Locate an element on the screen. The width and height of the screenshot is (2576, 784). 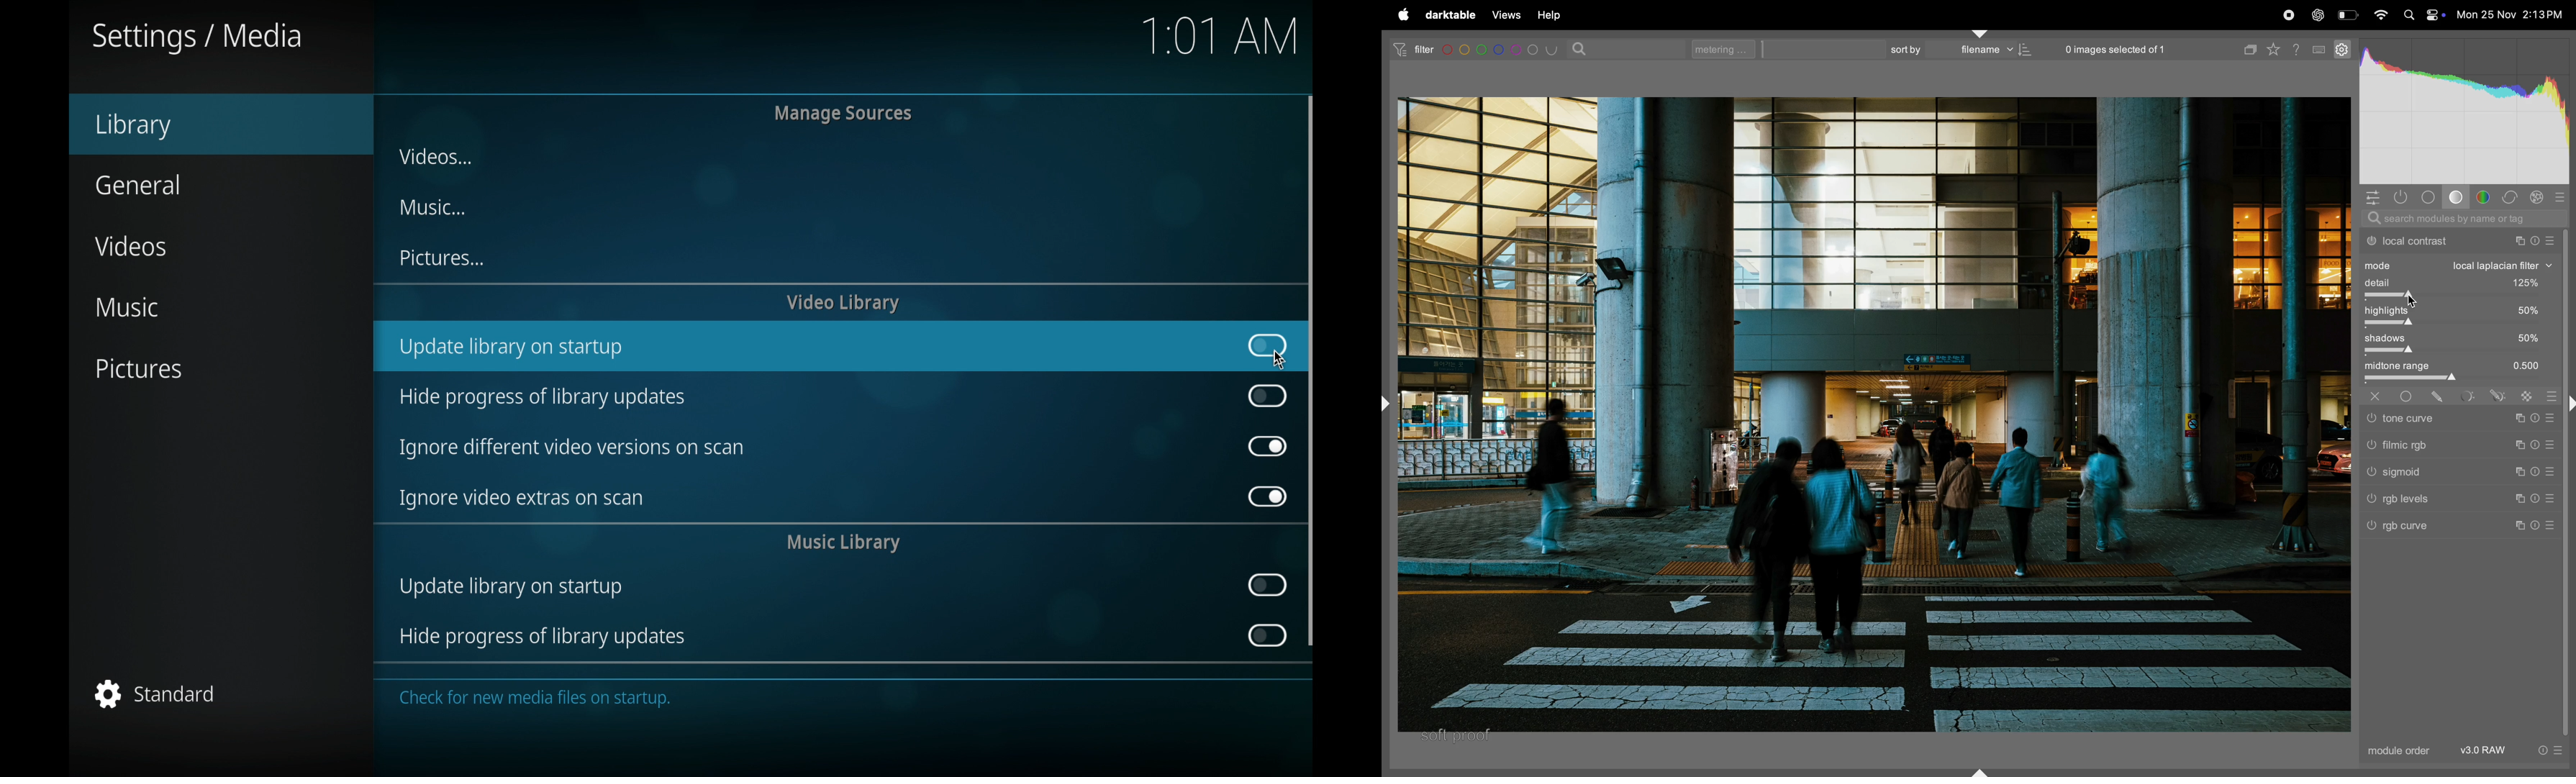
reset is located at coordinates (2537, 443).